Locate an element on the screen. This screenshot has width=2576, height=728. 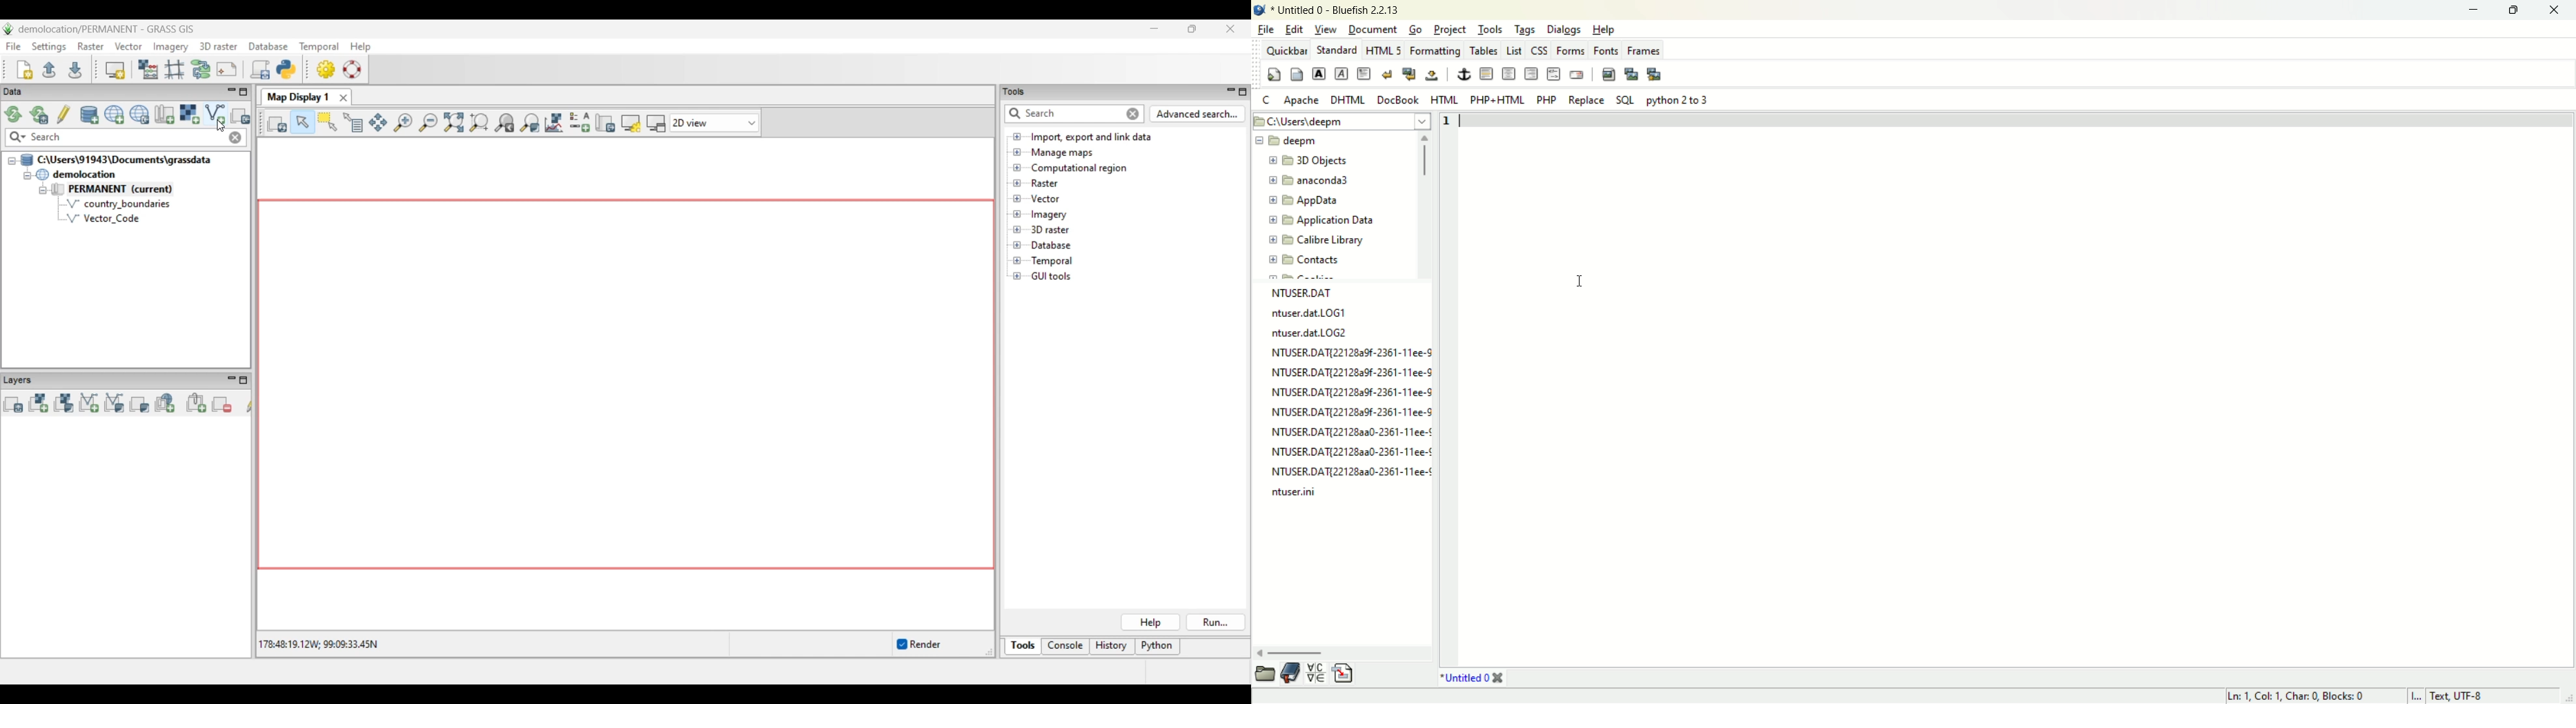
horizontal scroll bar is located at coordinates (1339, 652).